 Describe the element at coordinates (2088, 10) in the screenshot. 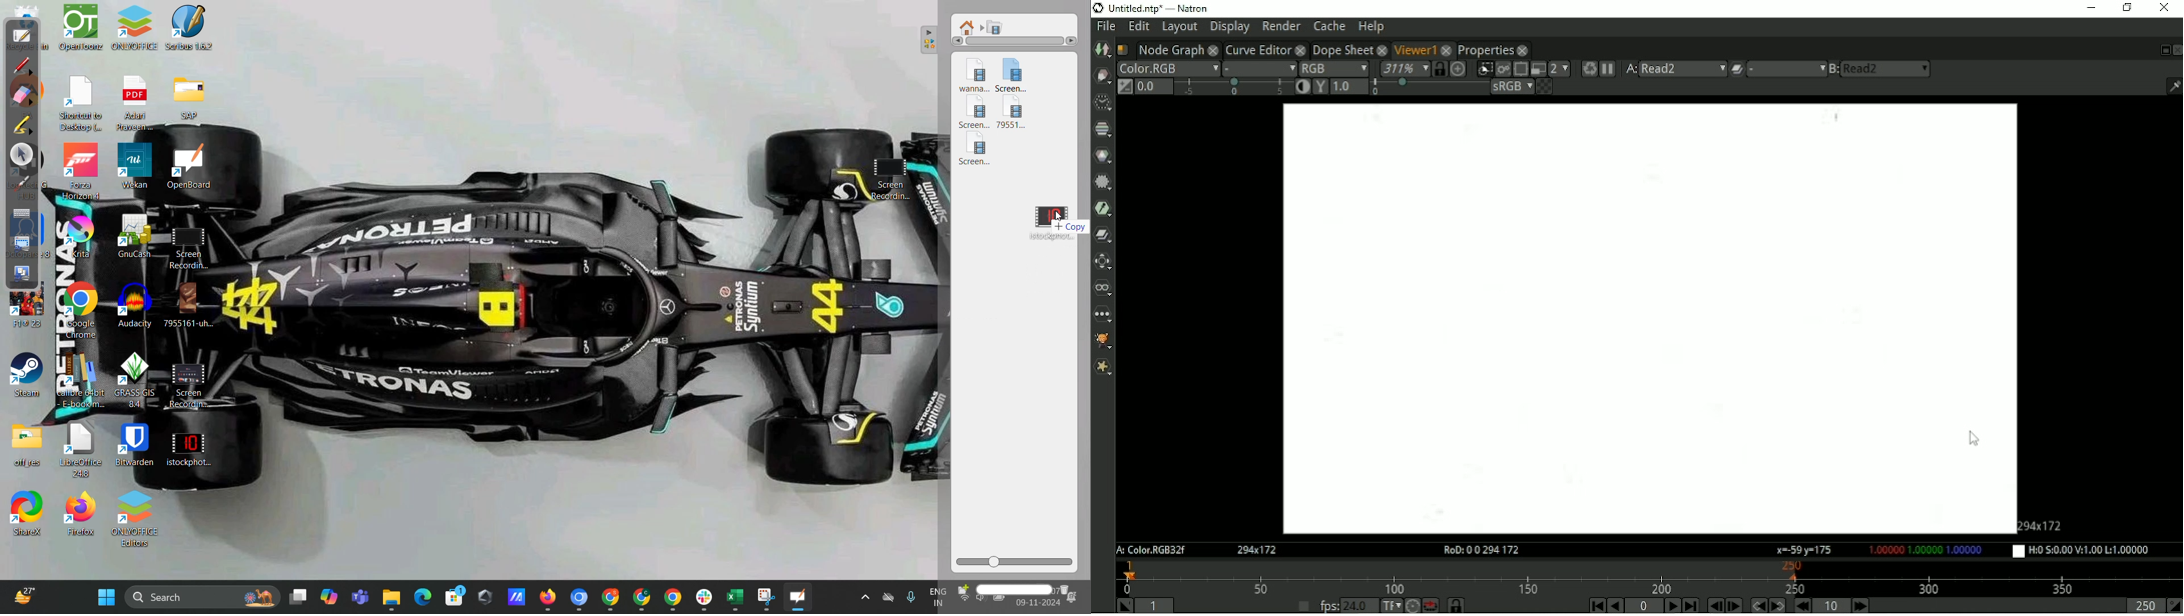

I see `Minimize` at that location.